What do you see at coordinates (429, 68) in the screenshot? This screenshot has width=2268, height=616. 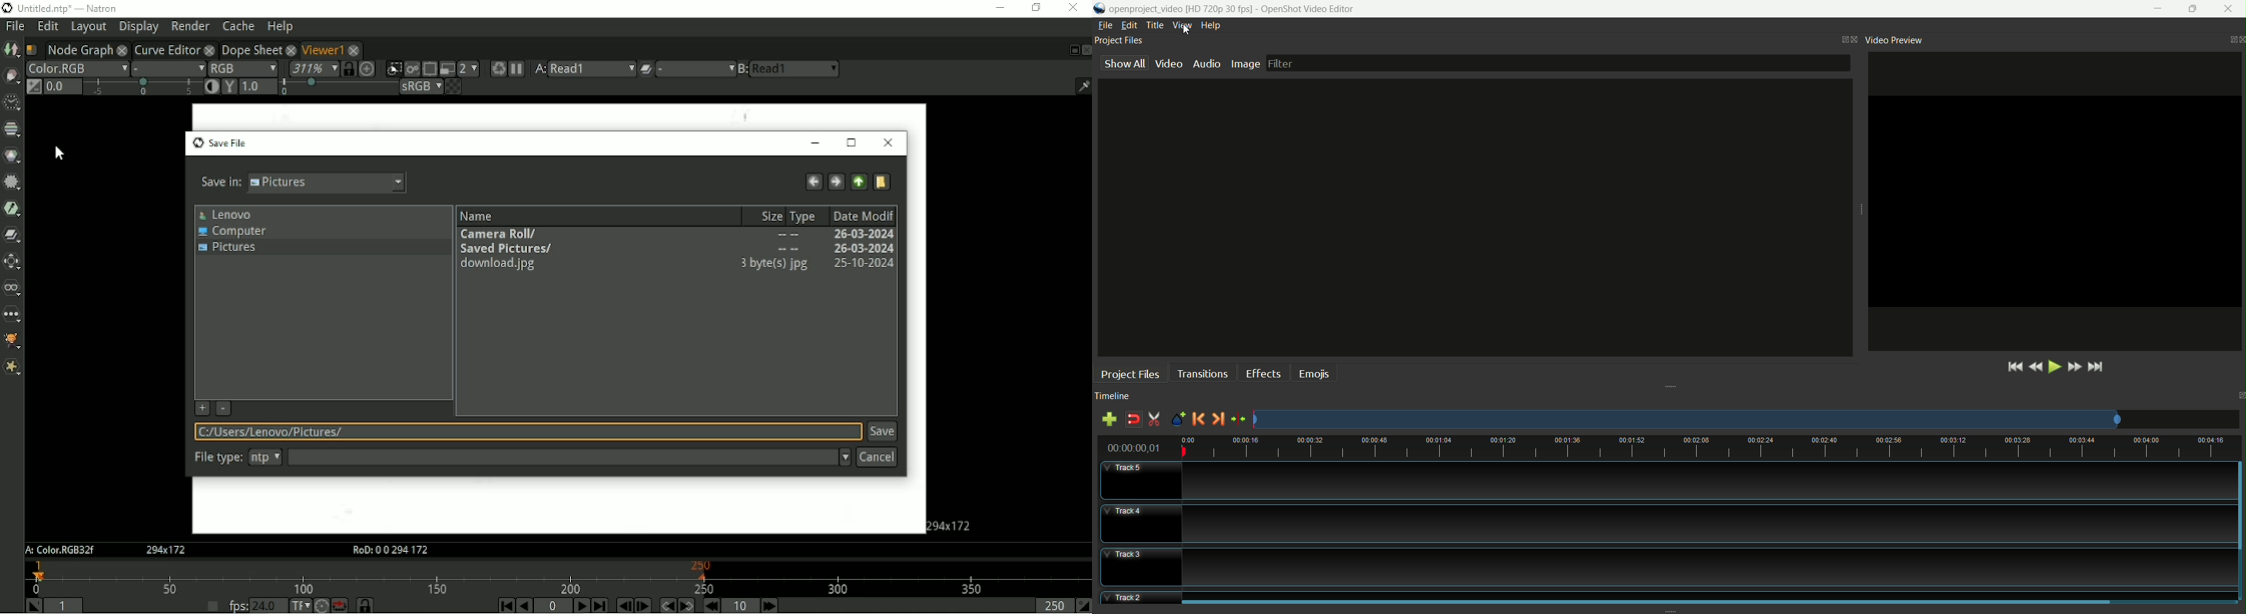 I see `Enables region of interest that limits the portion of the viewer that is kept udpdated ` at bounding box center [429, 68].